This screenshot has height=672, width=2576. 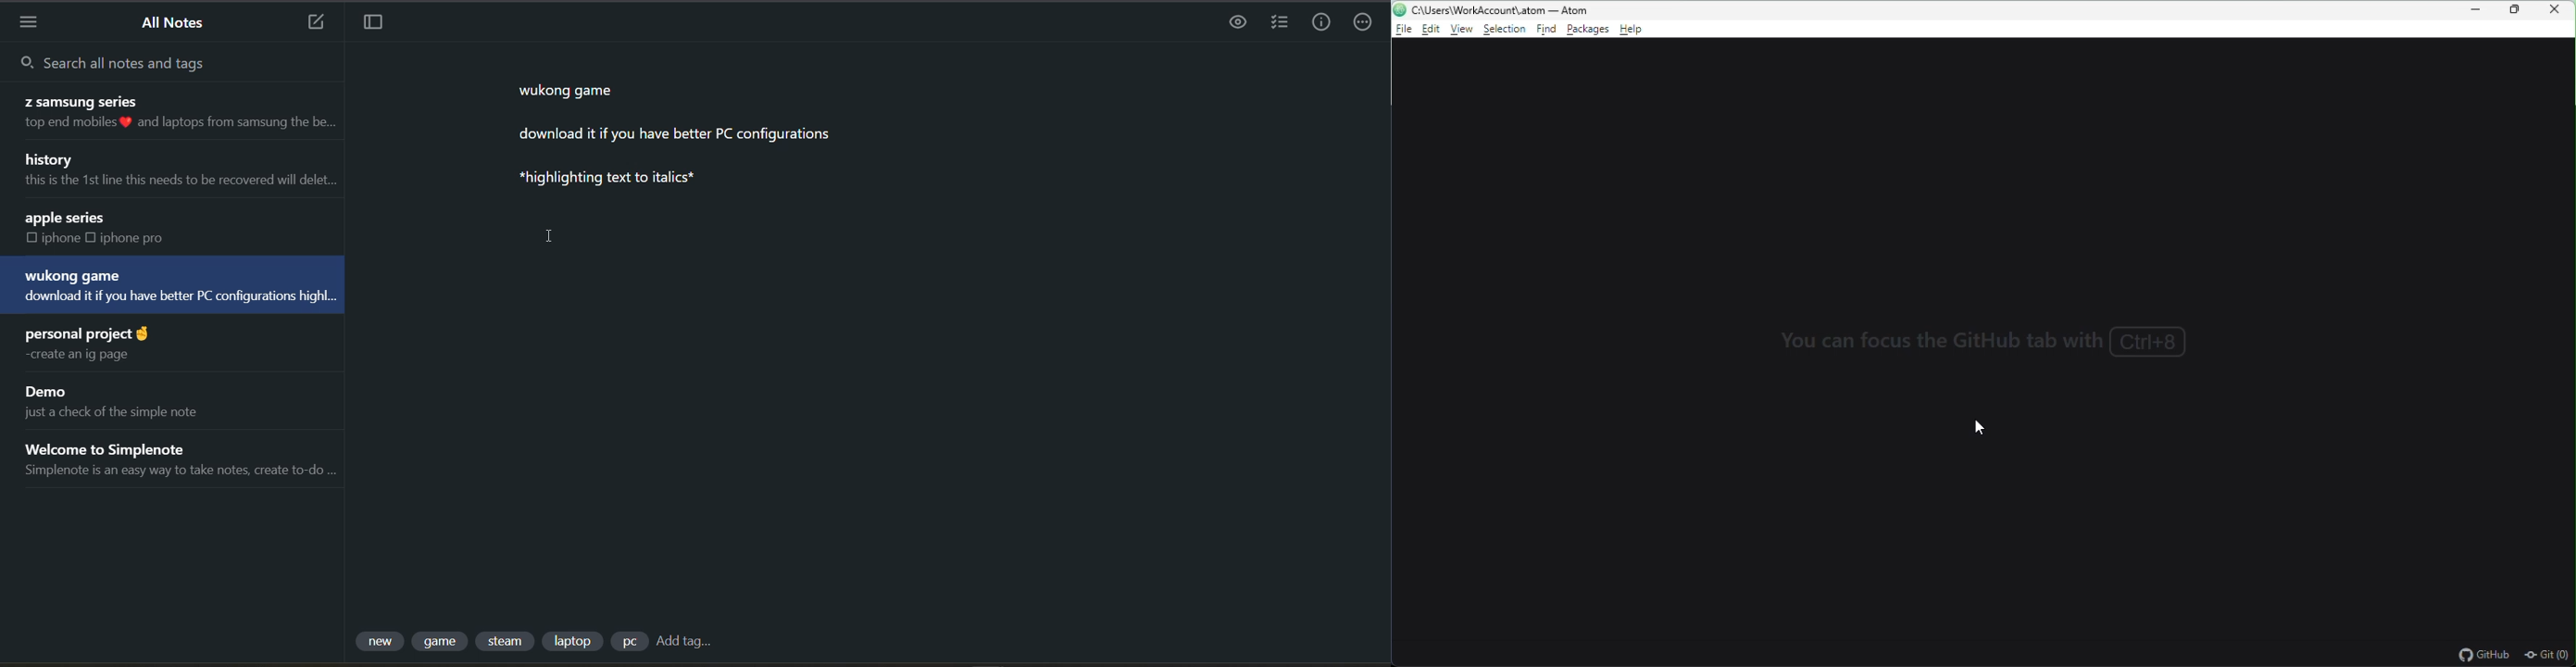 I want to click on note title and preview, so click(x=181, y=462).